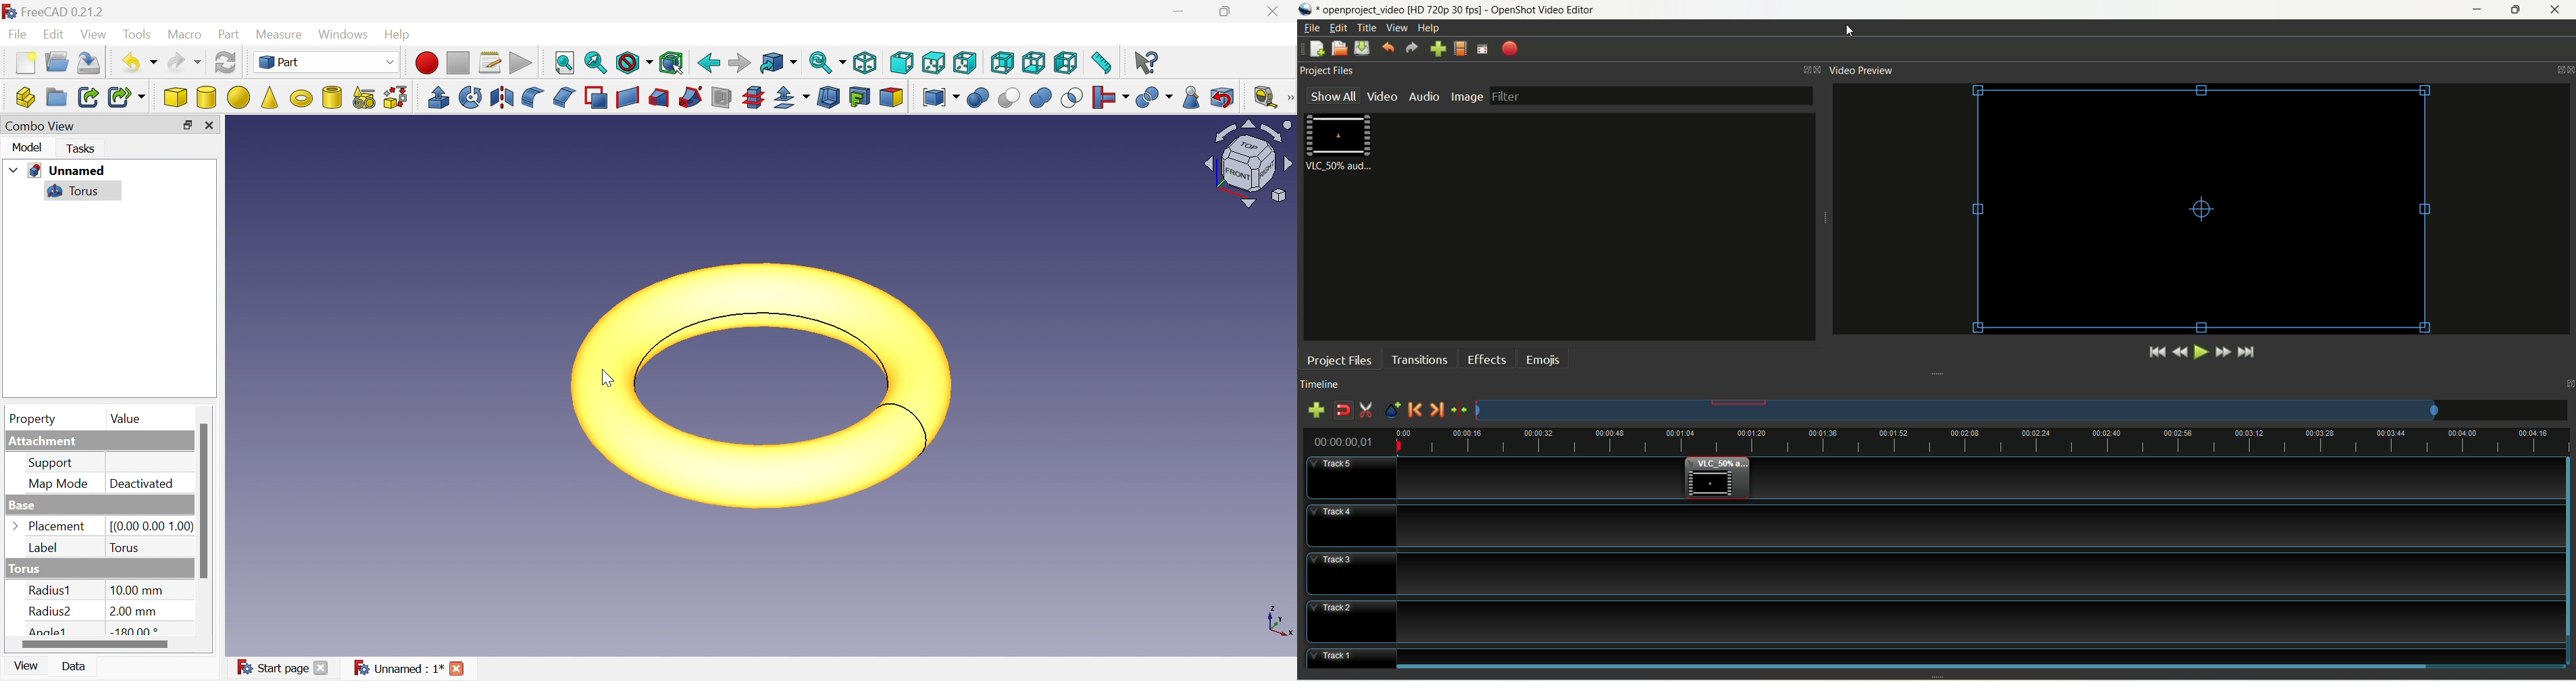 The height and width of the screenshot is (700, 2576). What do you see at coordinates (437, 97) in the screenshot?
I see `Extrude` at bounding box center [437, 97].